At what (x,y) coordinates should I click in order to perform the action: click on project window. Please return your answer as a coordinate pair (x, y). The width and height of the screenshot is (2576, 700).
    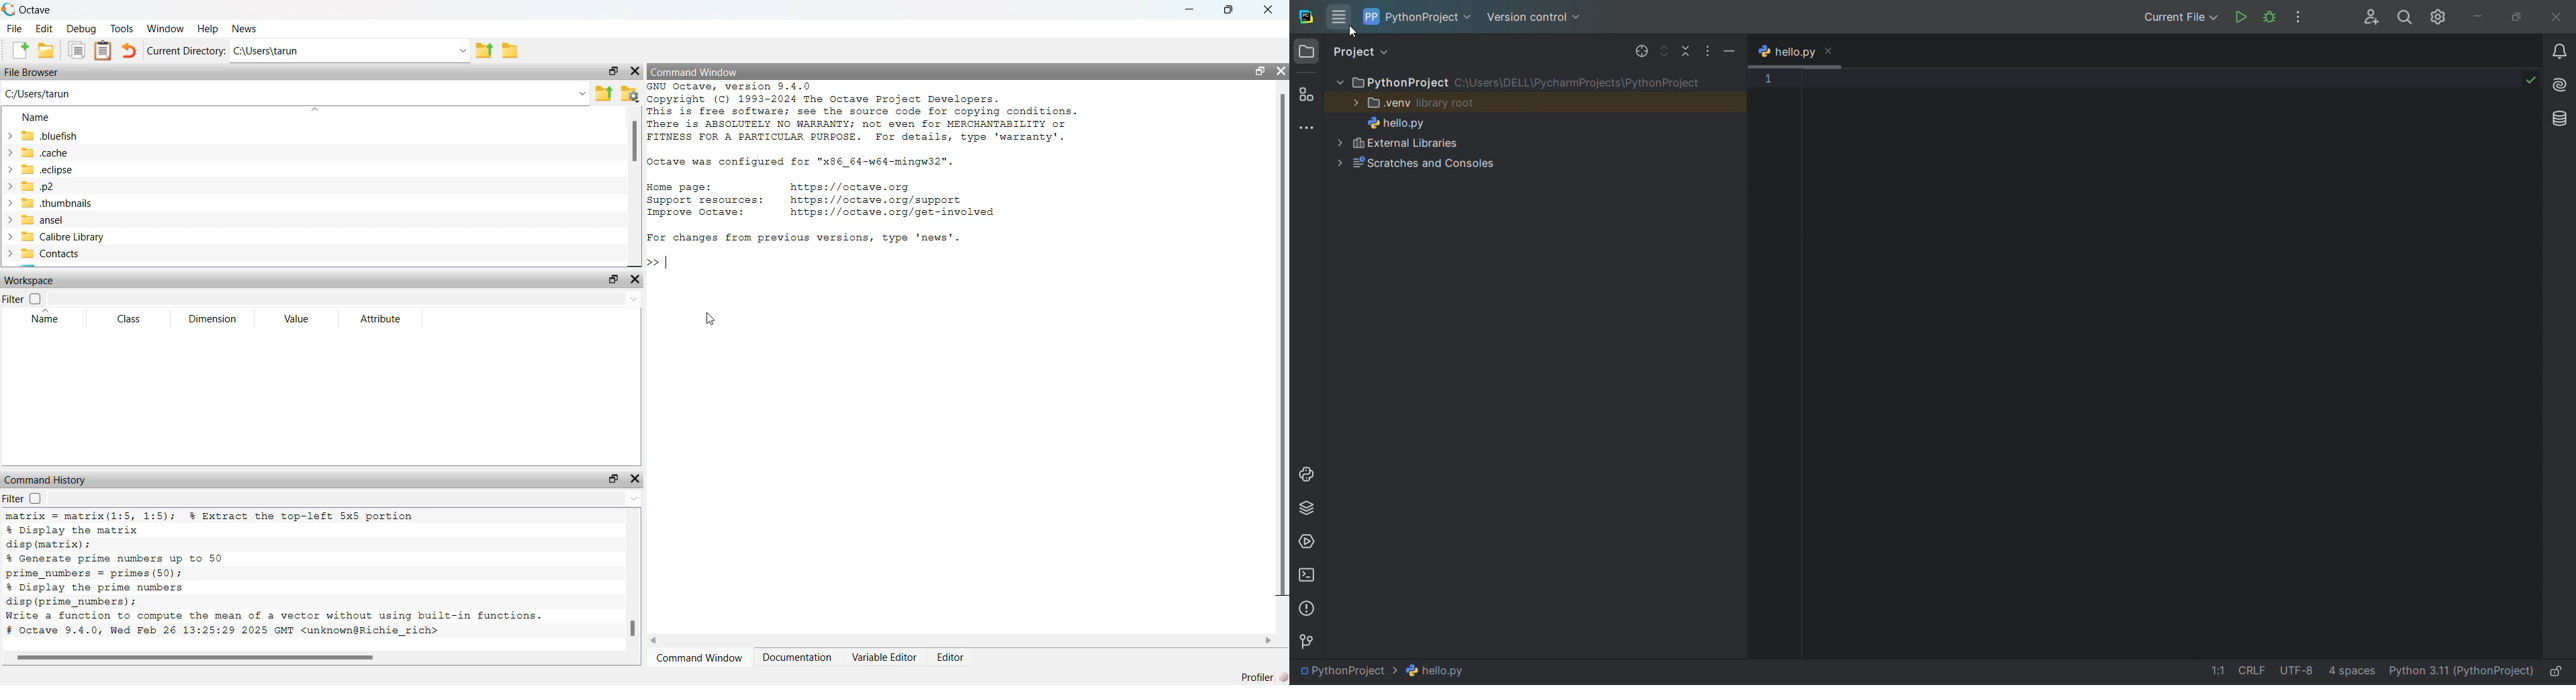
    Looking at the image, I should click on (1306, 50).